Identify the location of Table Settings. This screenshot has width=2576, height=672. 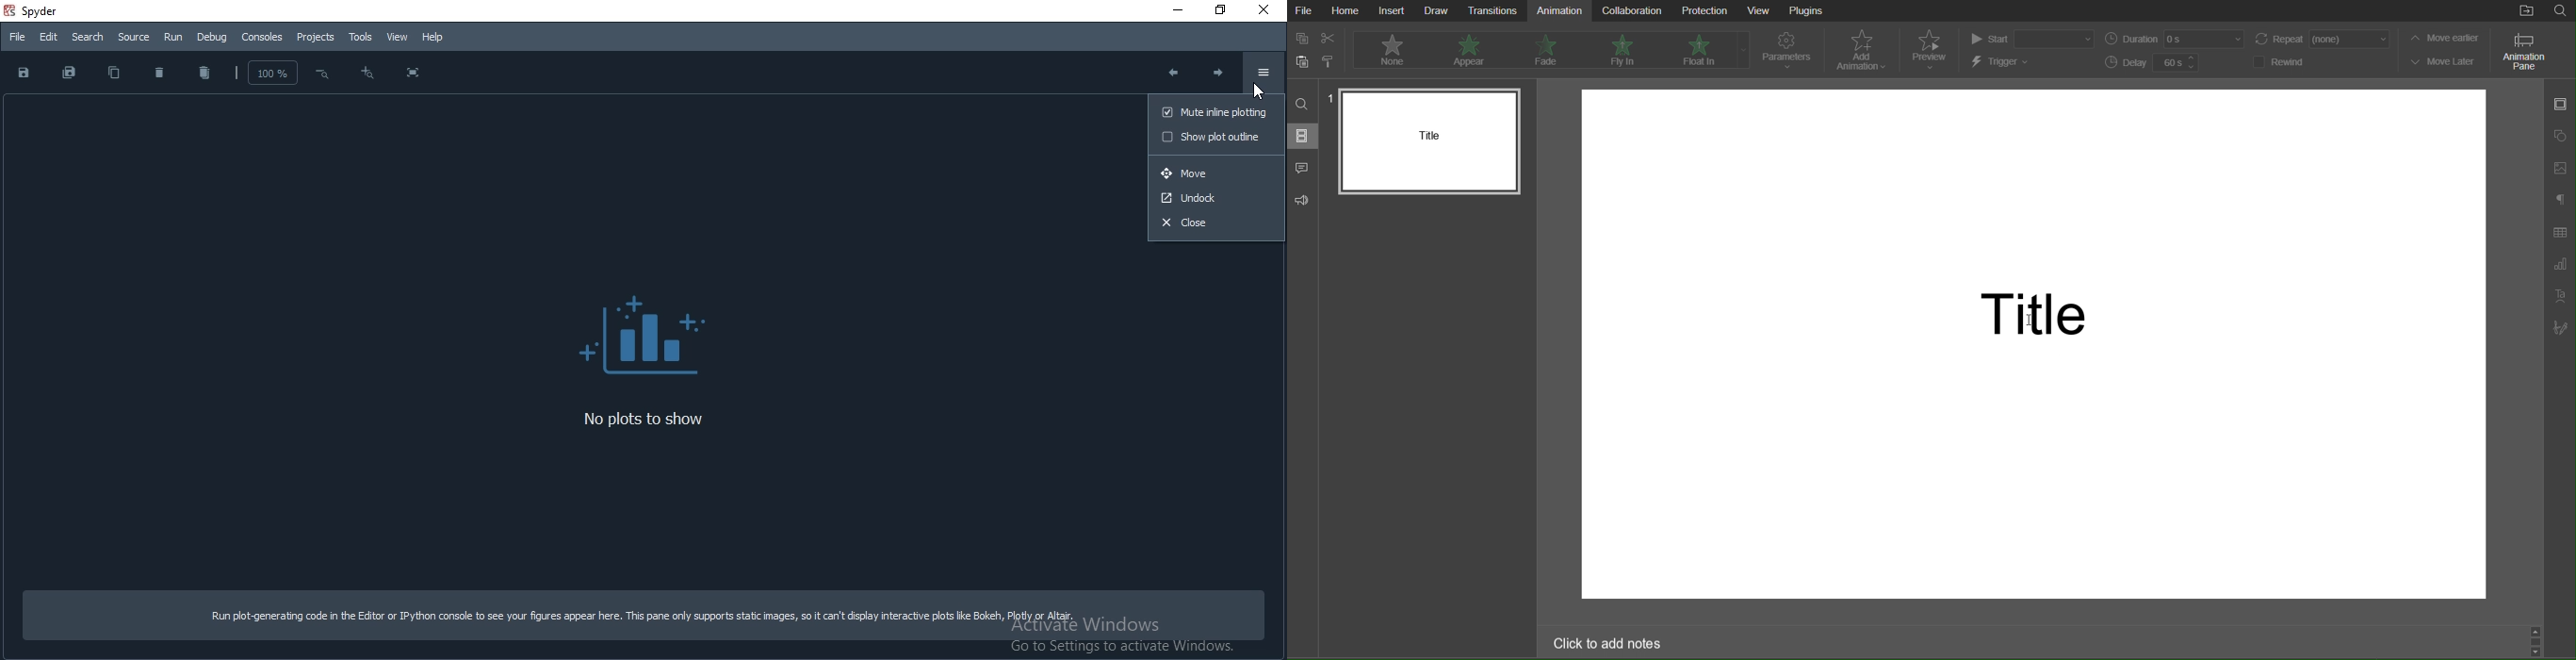
(2560, 233).